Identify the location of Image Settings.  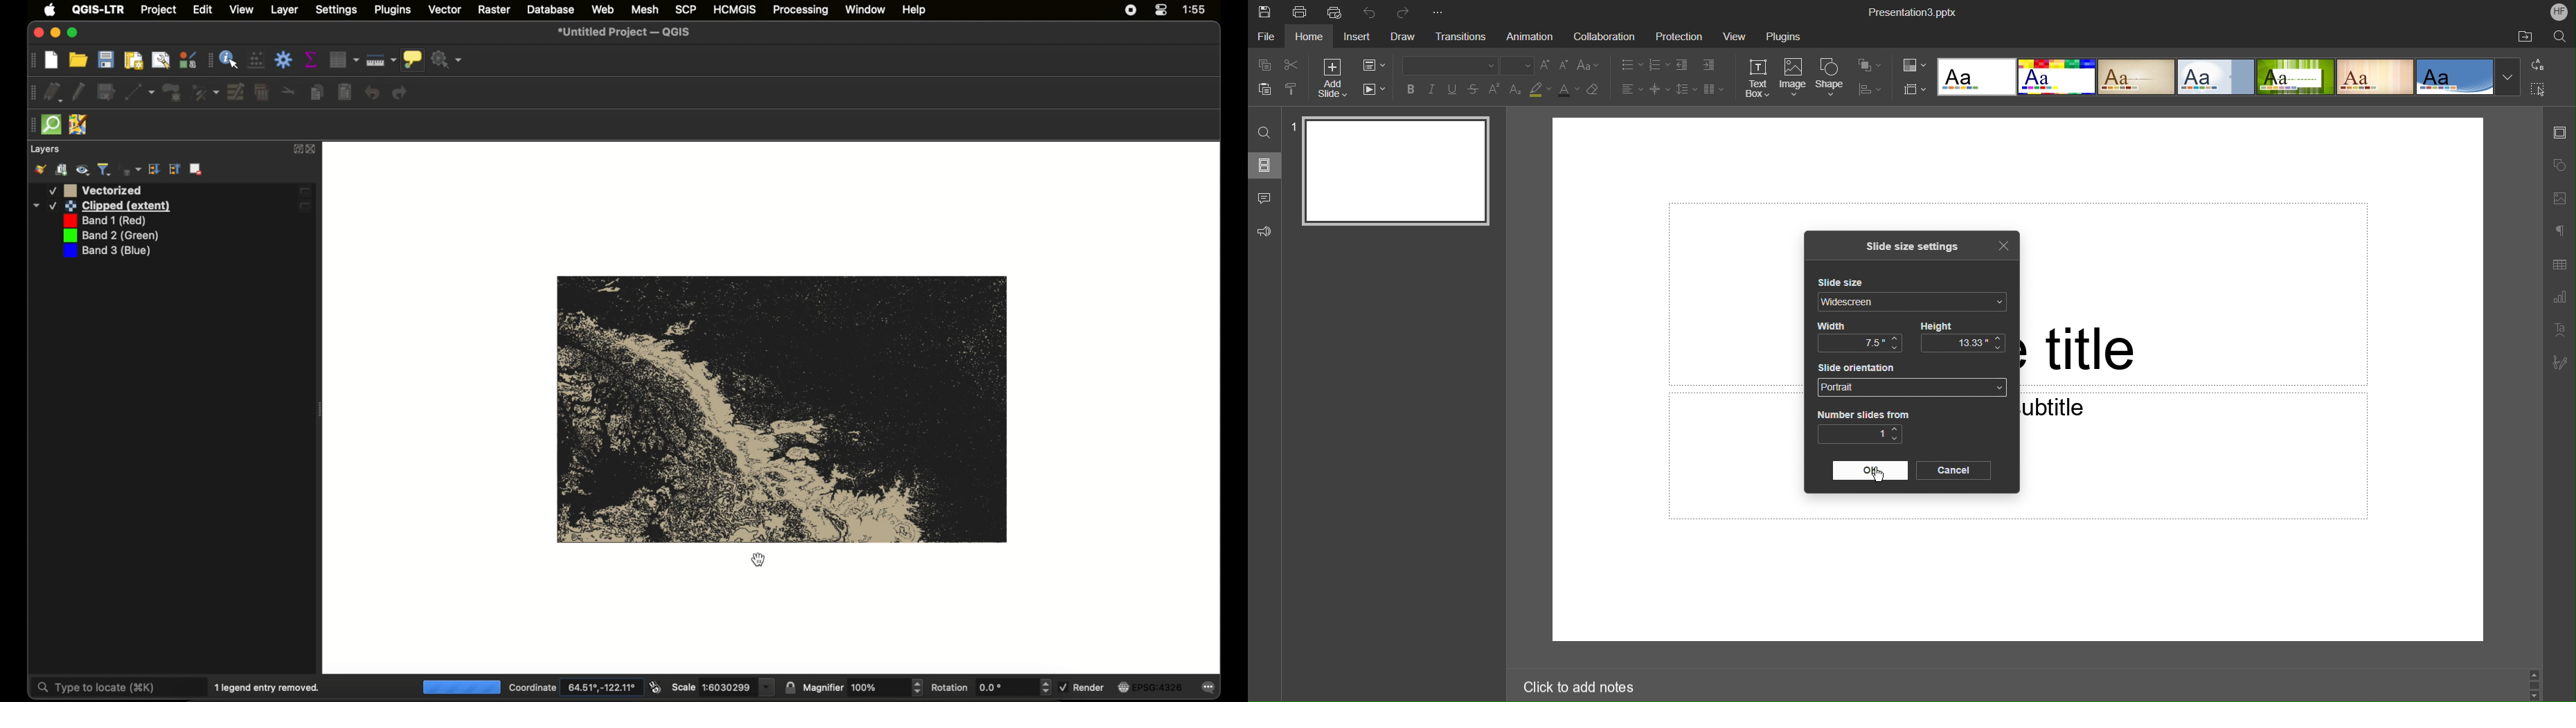
(2560, 197).